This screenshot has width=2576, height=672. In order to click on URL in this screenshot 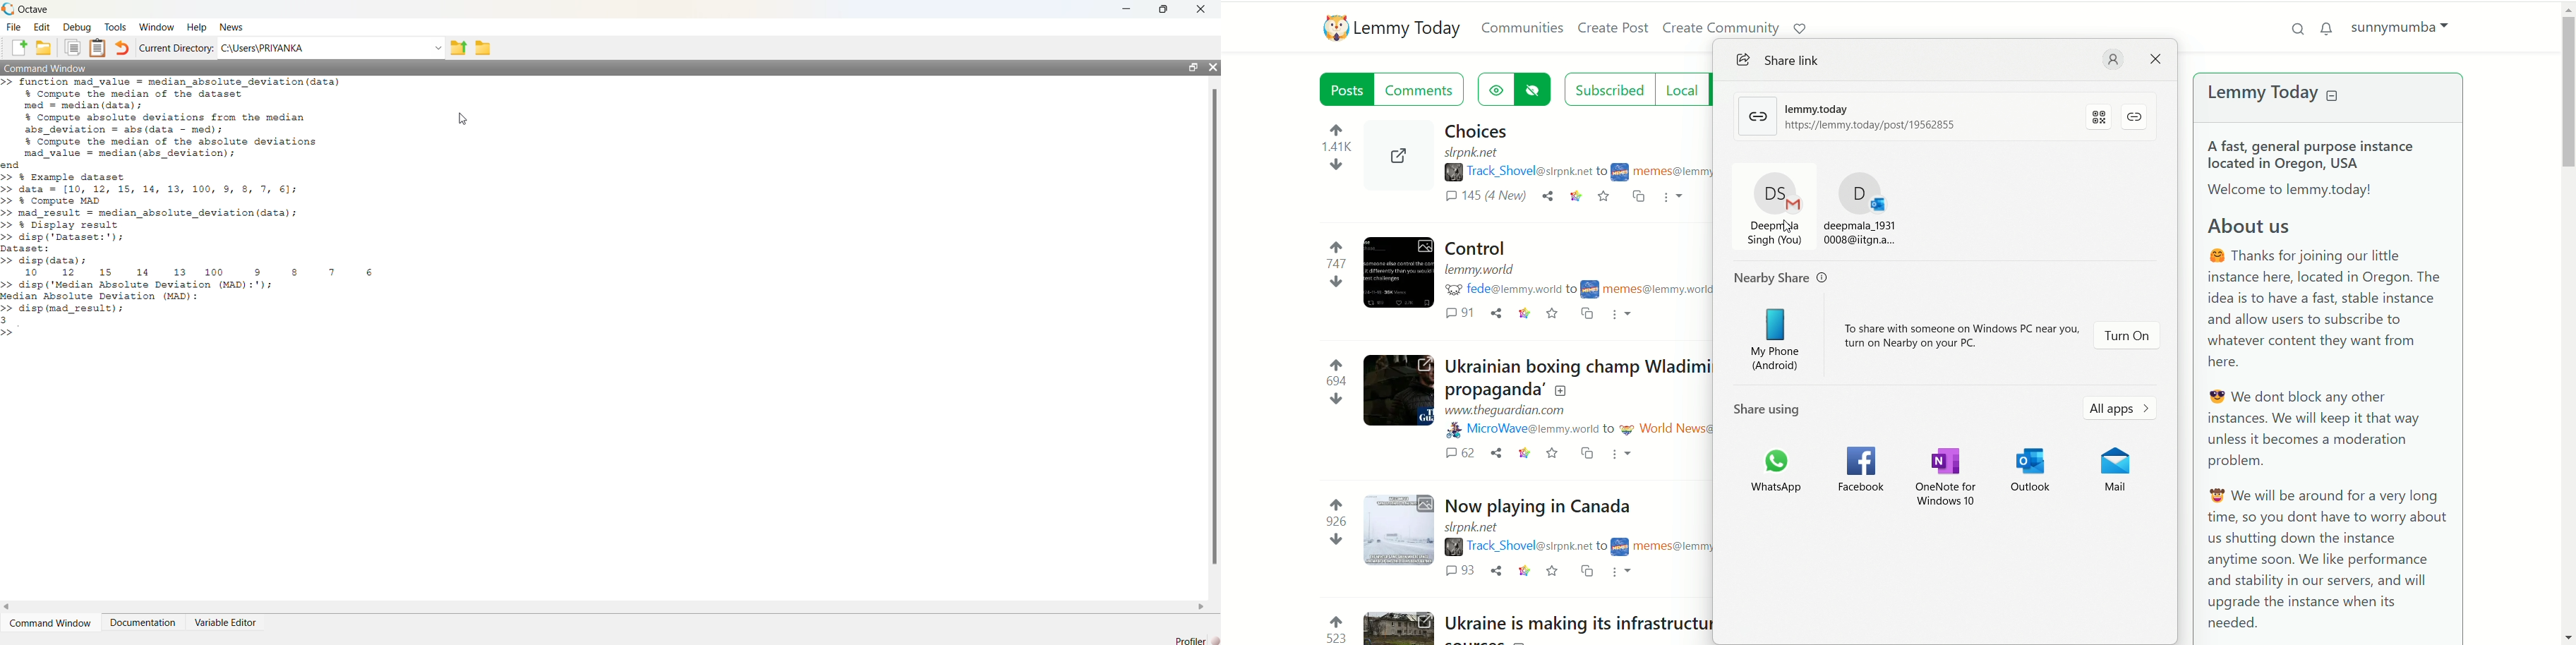, I will do `click(1483, 270)`.